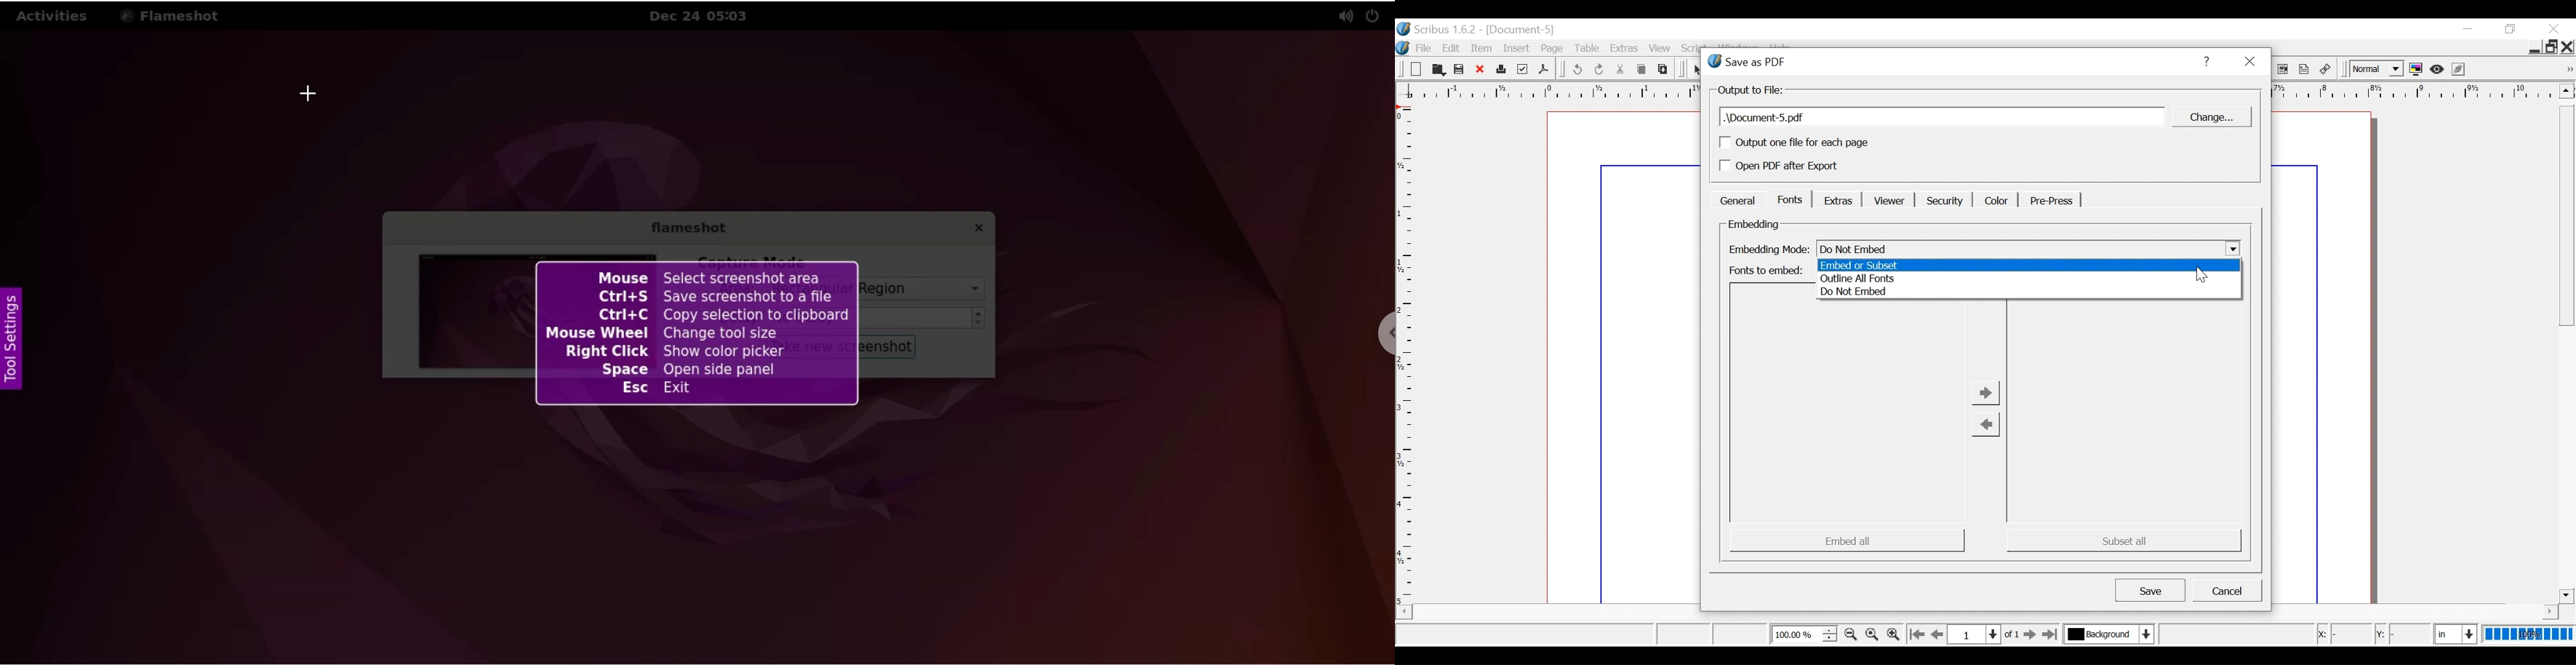 This screenshot has width=2576, height=672. I want to click on Embedding mode, so click(1767, 250).